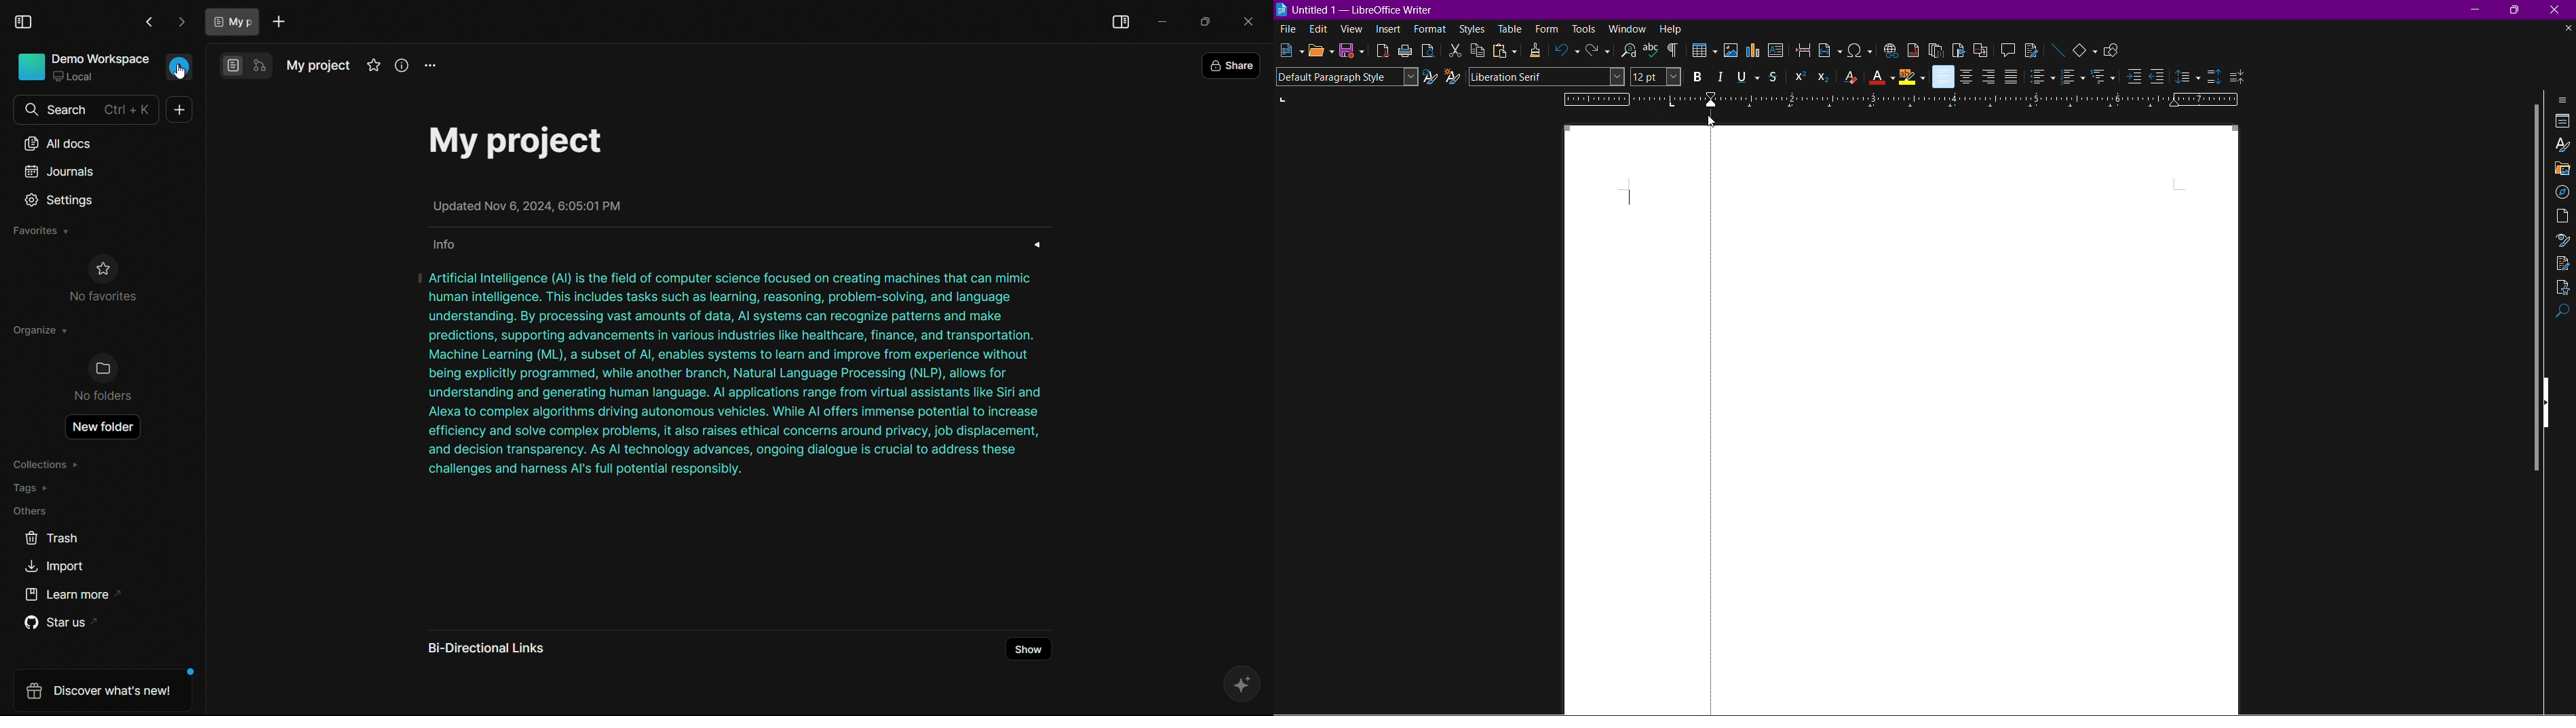 The height and width of the screenshot is (728, 2576). I want to click on Sidebar properties, so click(2564, 99).